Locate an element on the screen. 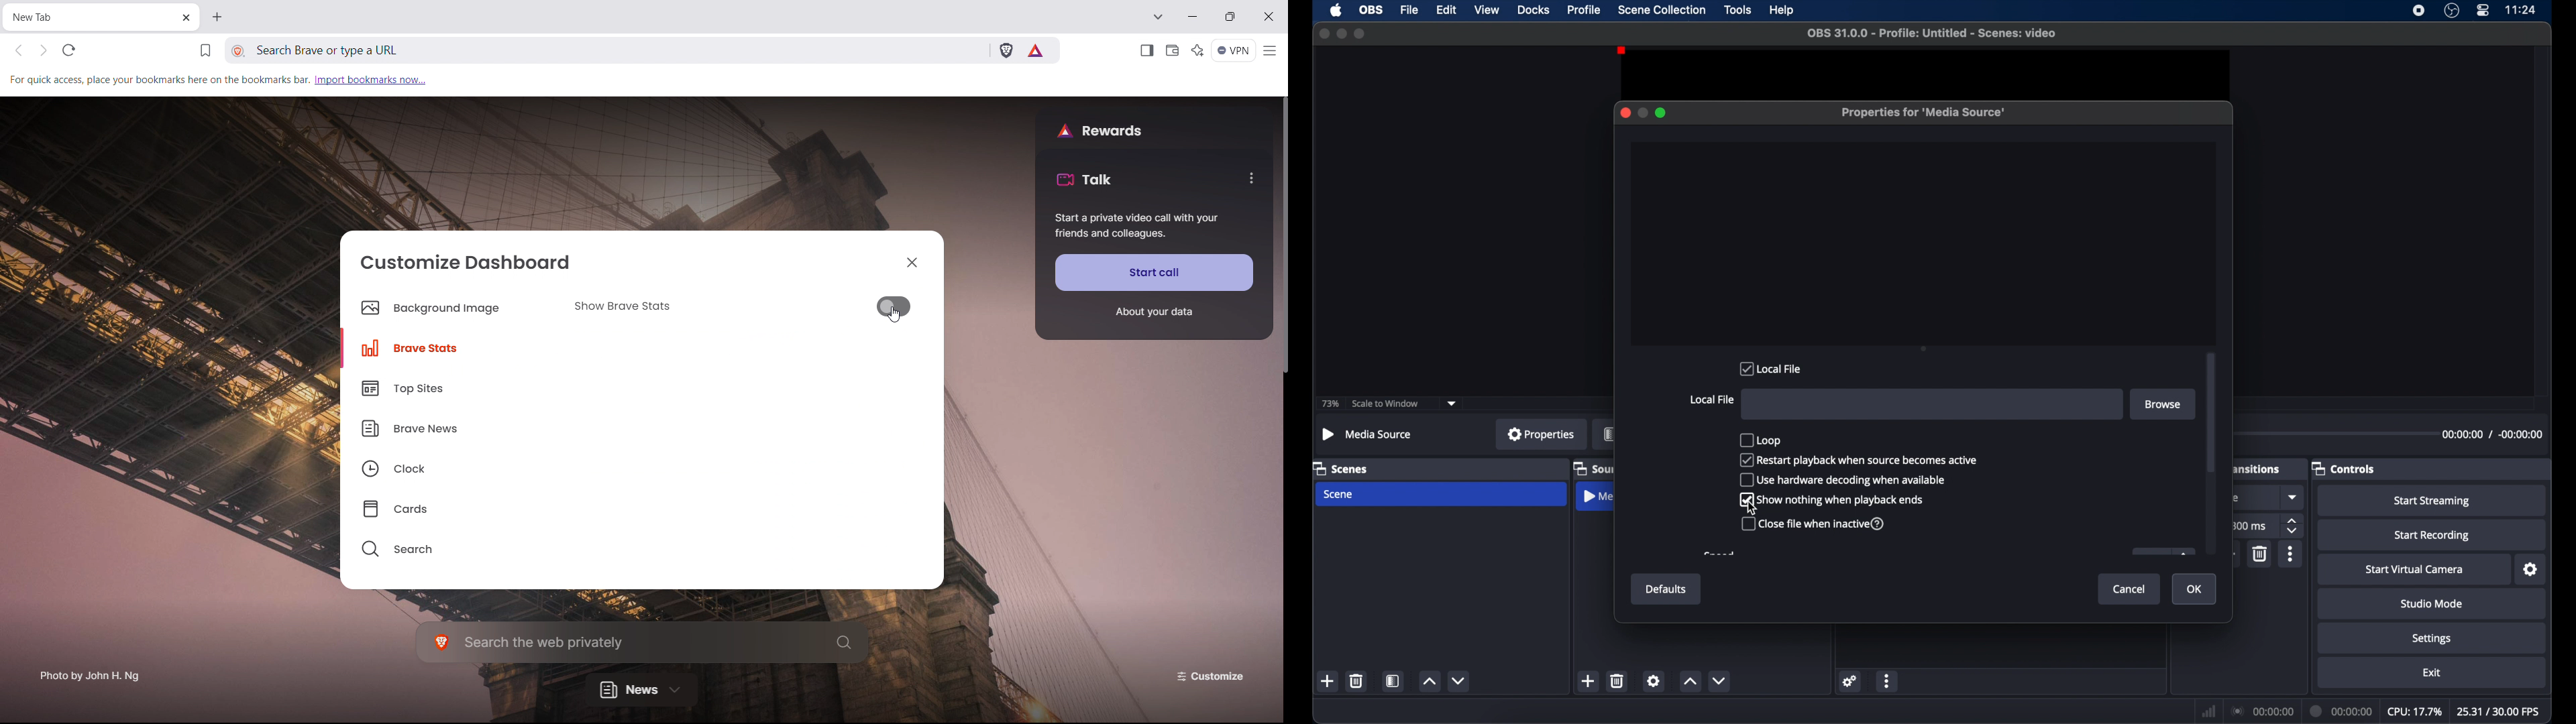 The image size is (2576, 728). increment is located at coordinates (1690, 682).